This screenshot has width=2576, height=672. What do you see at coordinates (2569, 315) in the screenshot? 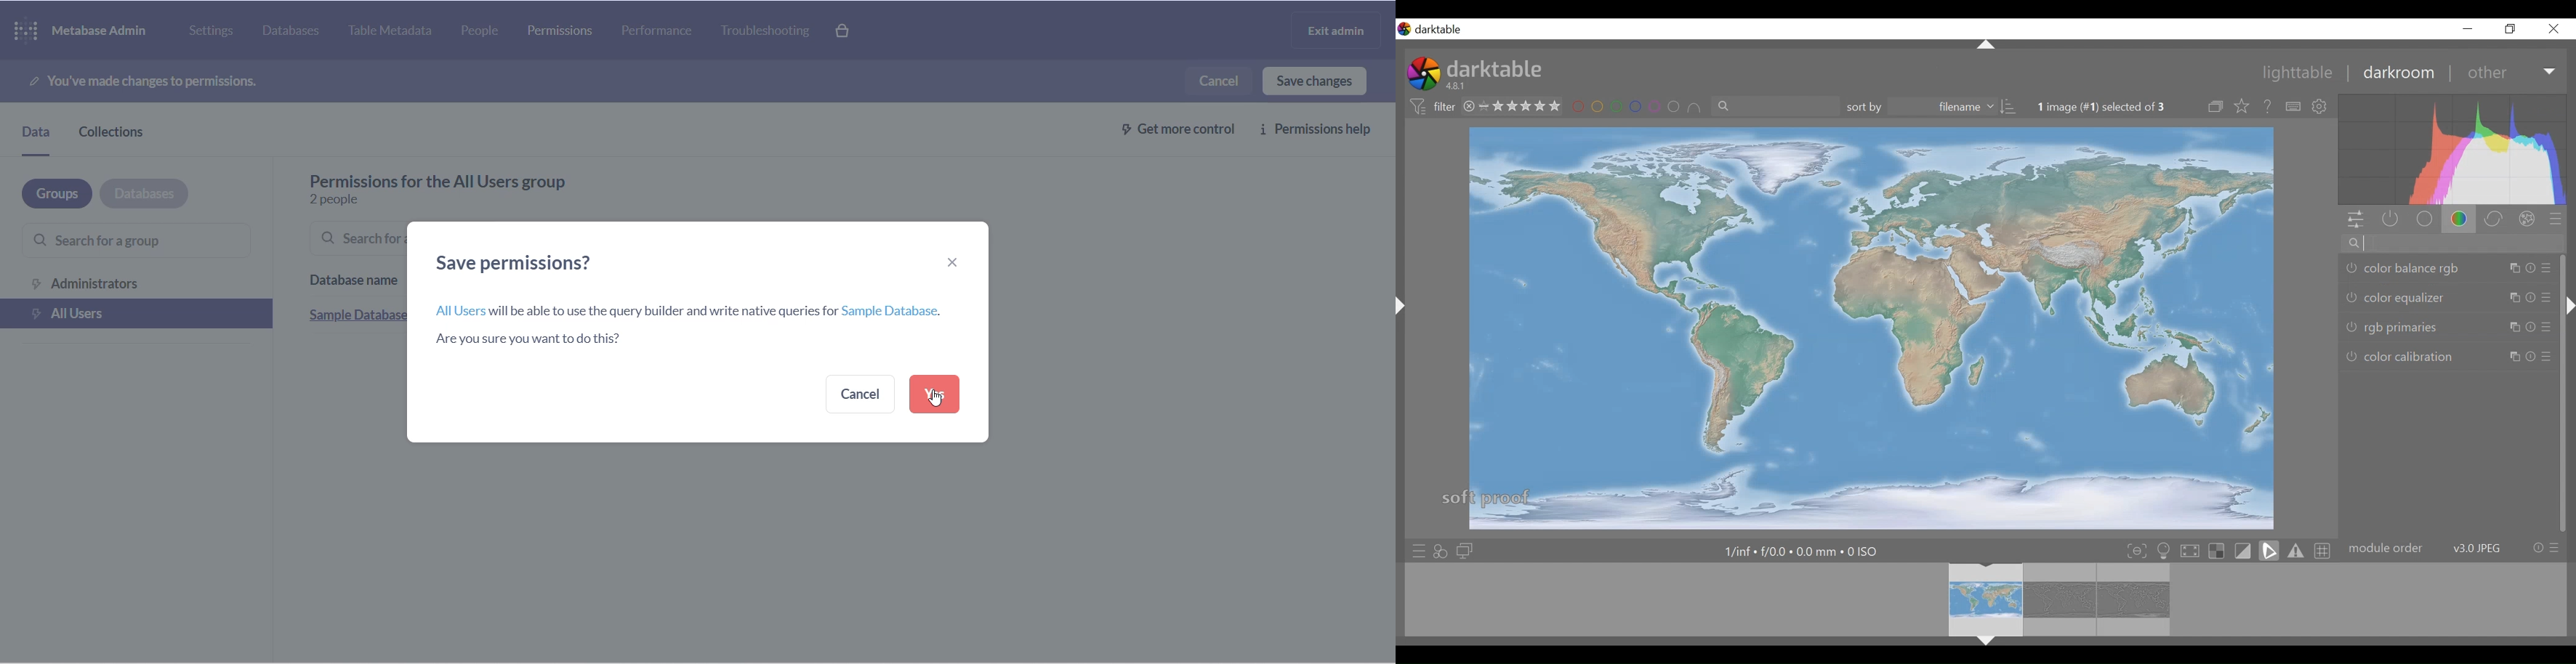
I see `` at bounding box center [2569, 315].